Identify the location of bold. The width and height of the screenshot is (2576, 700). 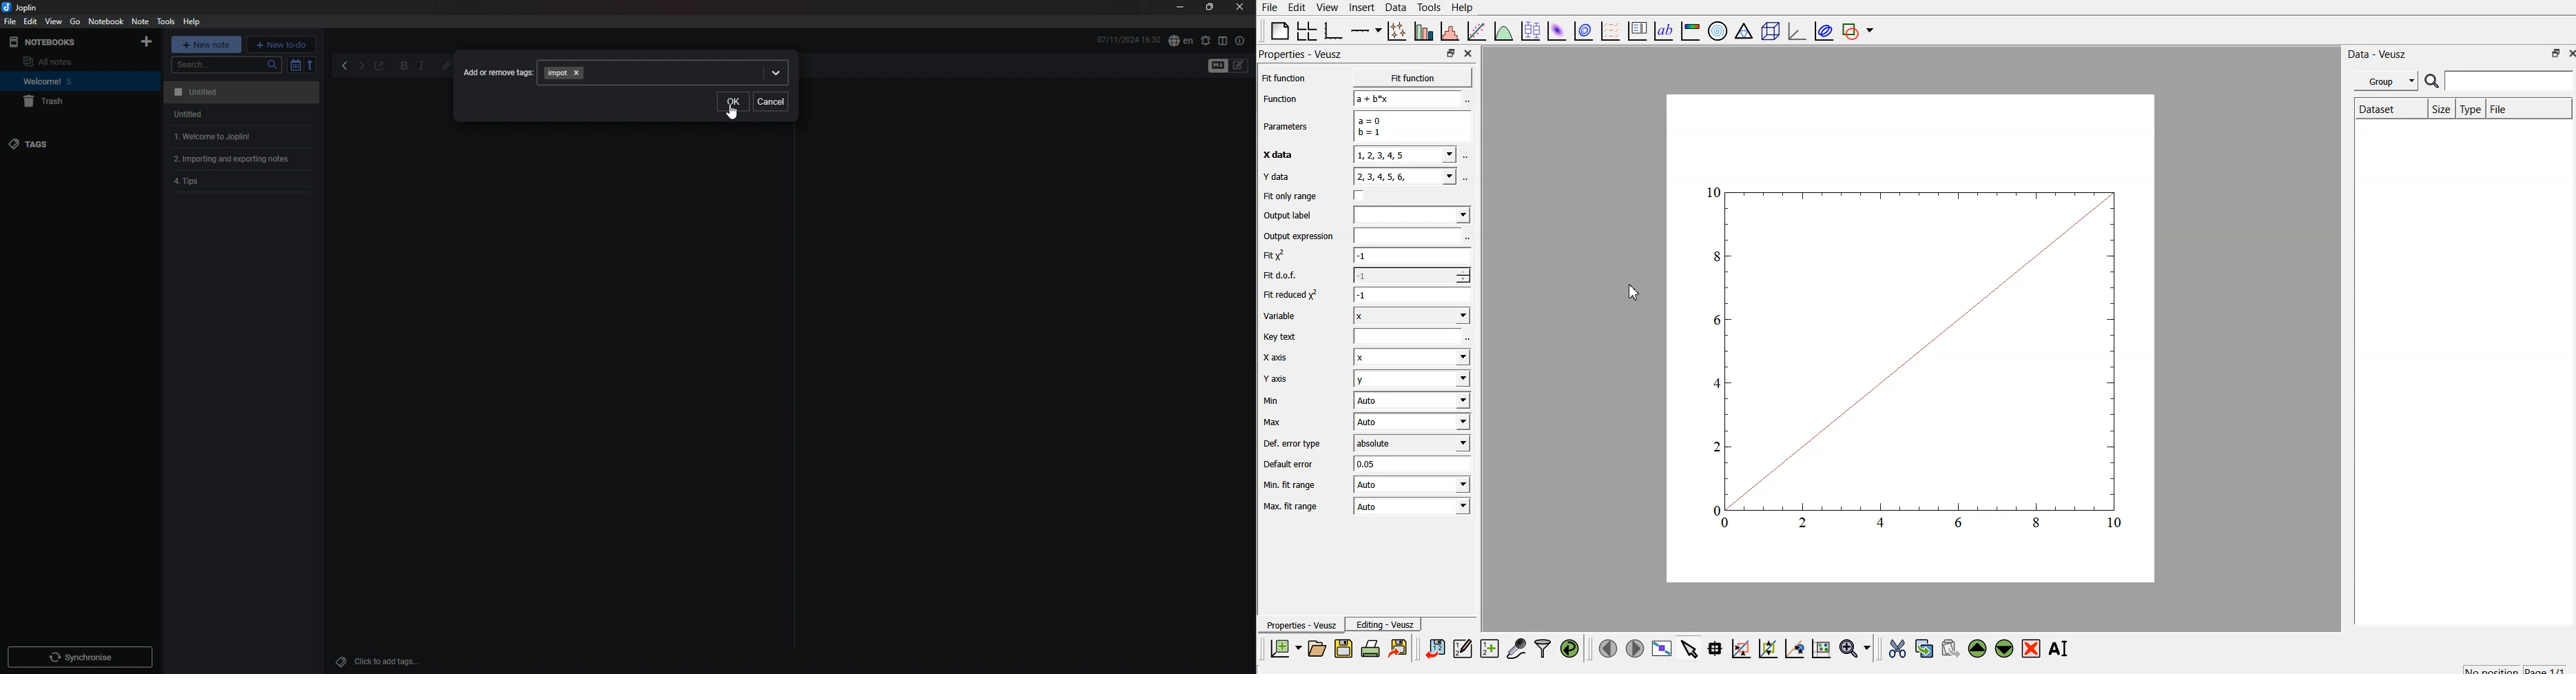
(404, 67).